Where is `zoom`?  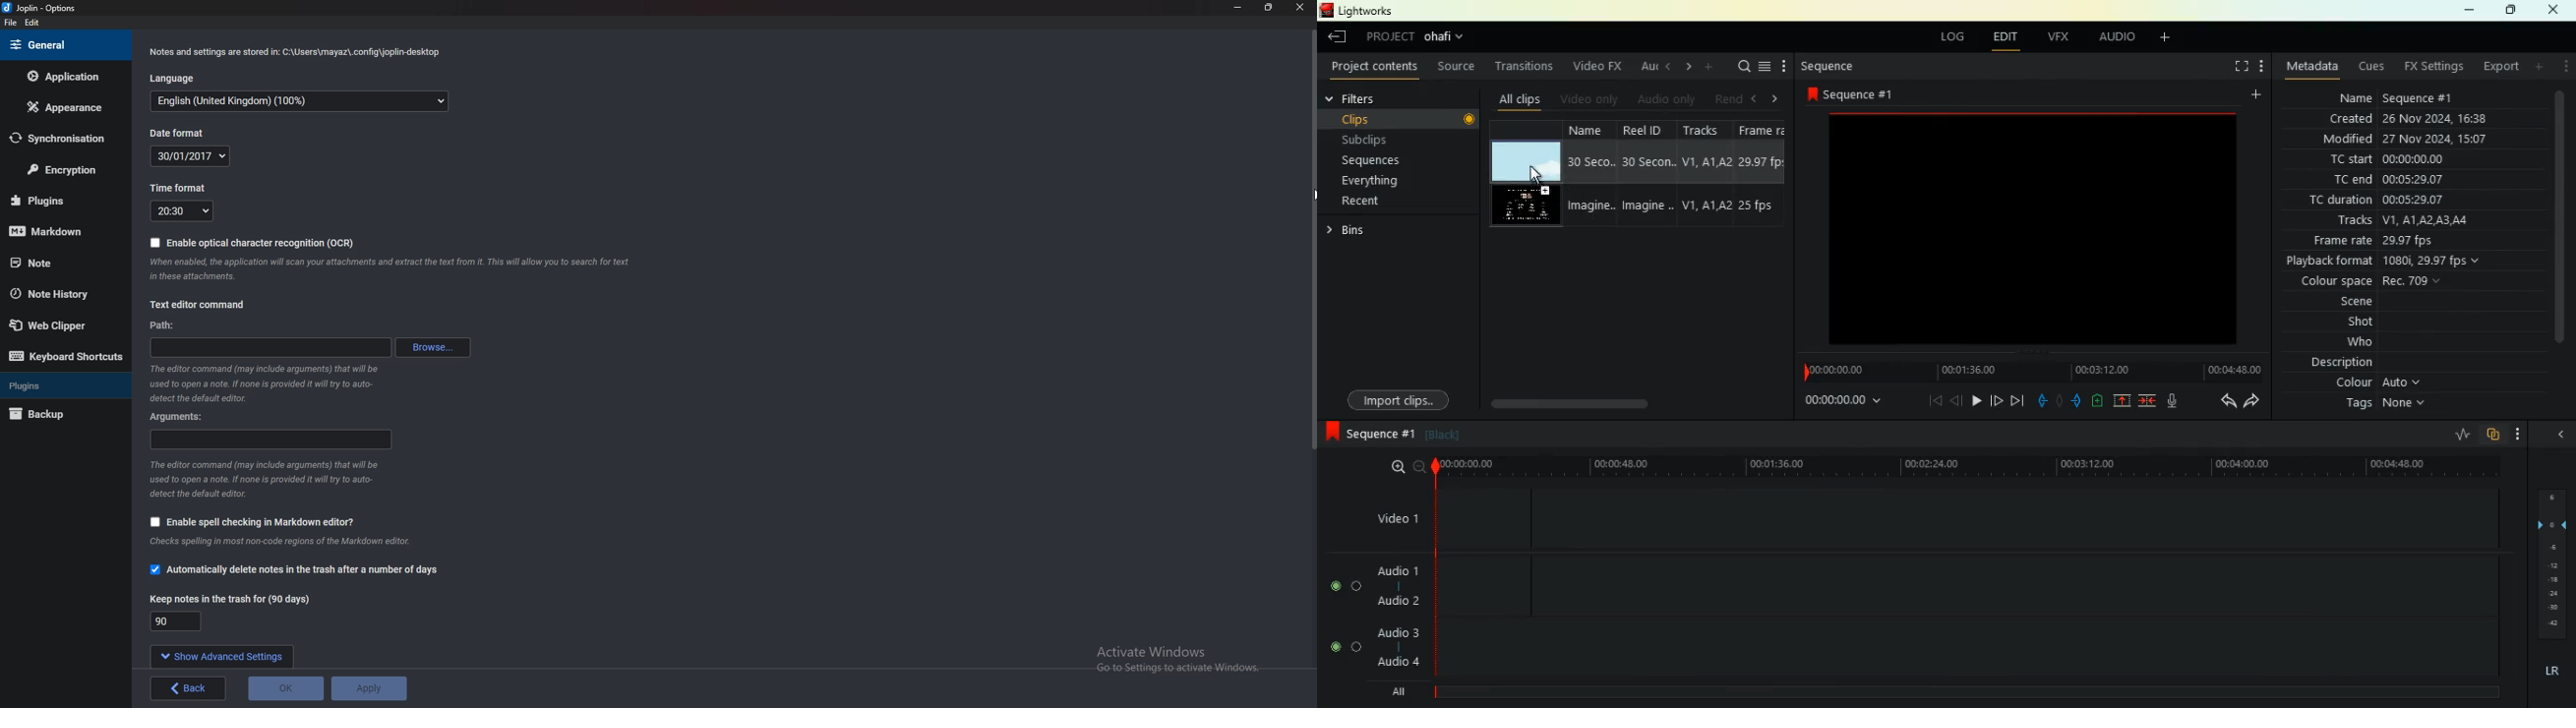
zoom is located at coordinates (1402, 466).